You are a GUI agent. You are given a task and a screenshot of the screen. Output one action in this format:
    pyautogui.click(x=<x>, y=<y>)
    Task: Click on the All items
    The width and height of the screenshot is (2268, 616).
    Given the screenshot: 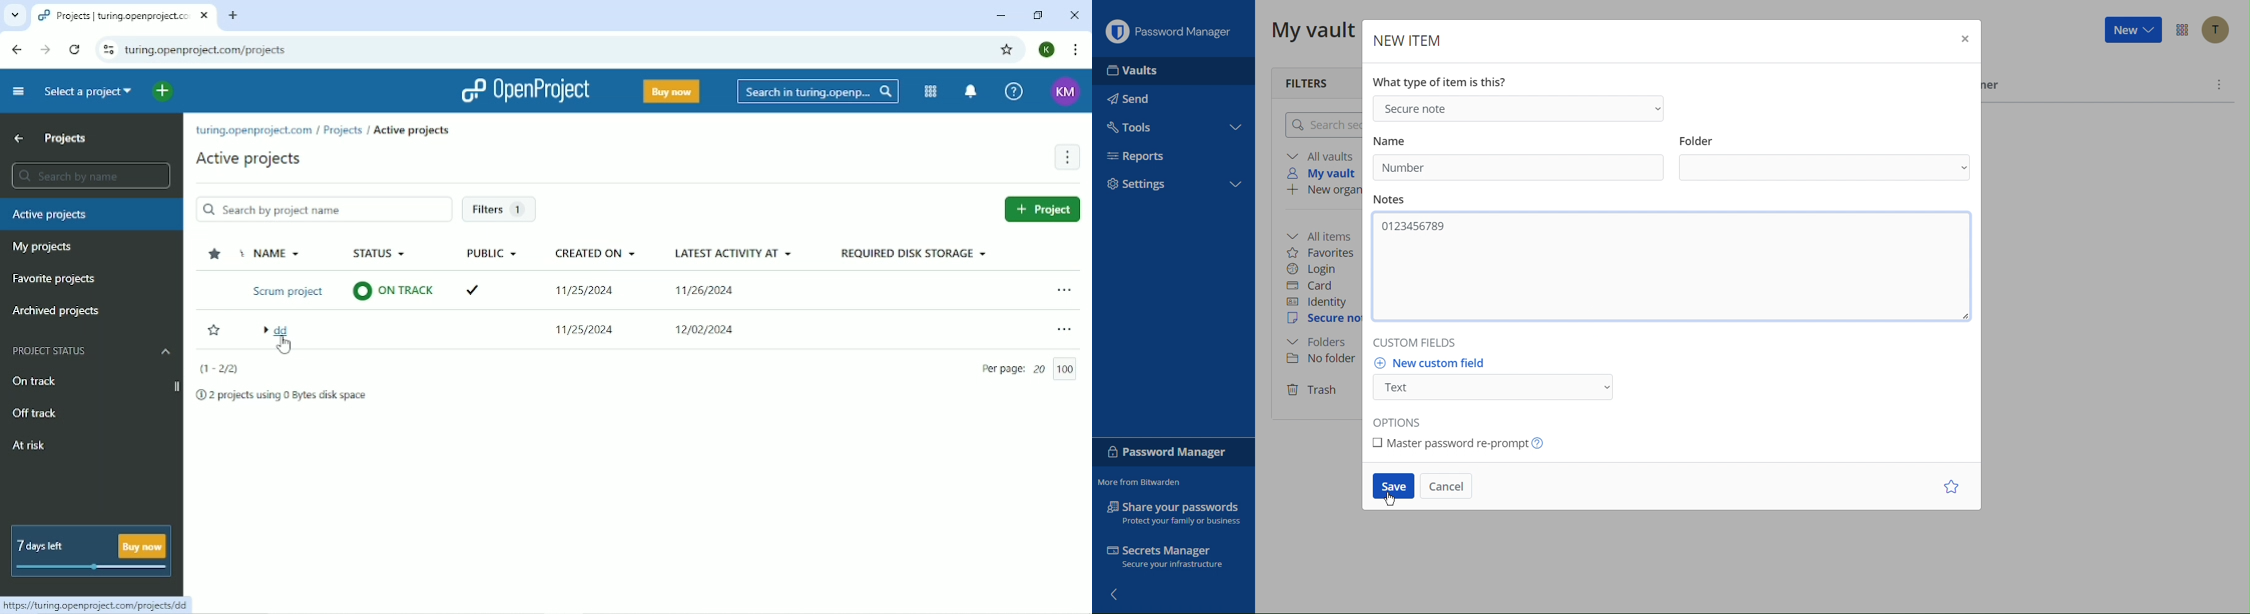 What is the action you would take?
    pyautogui.click(x=1325, y=234)
    